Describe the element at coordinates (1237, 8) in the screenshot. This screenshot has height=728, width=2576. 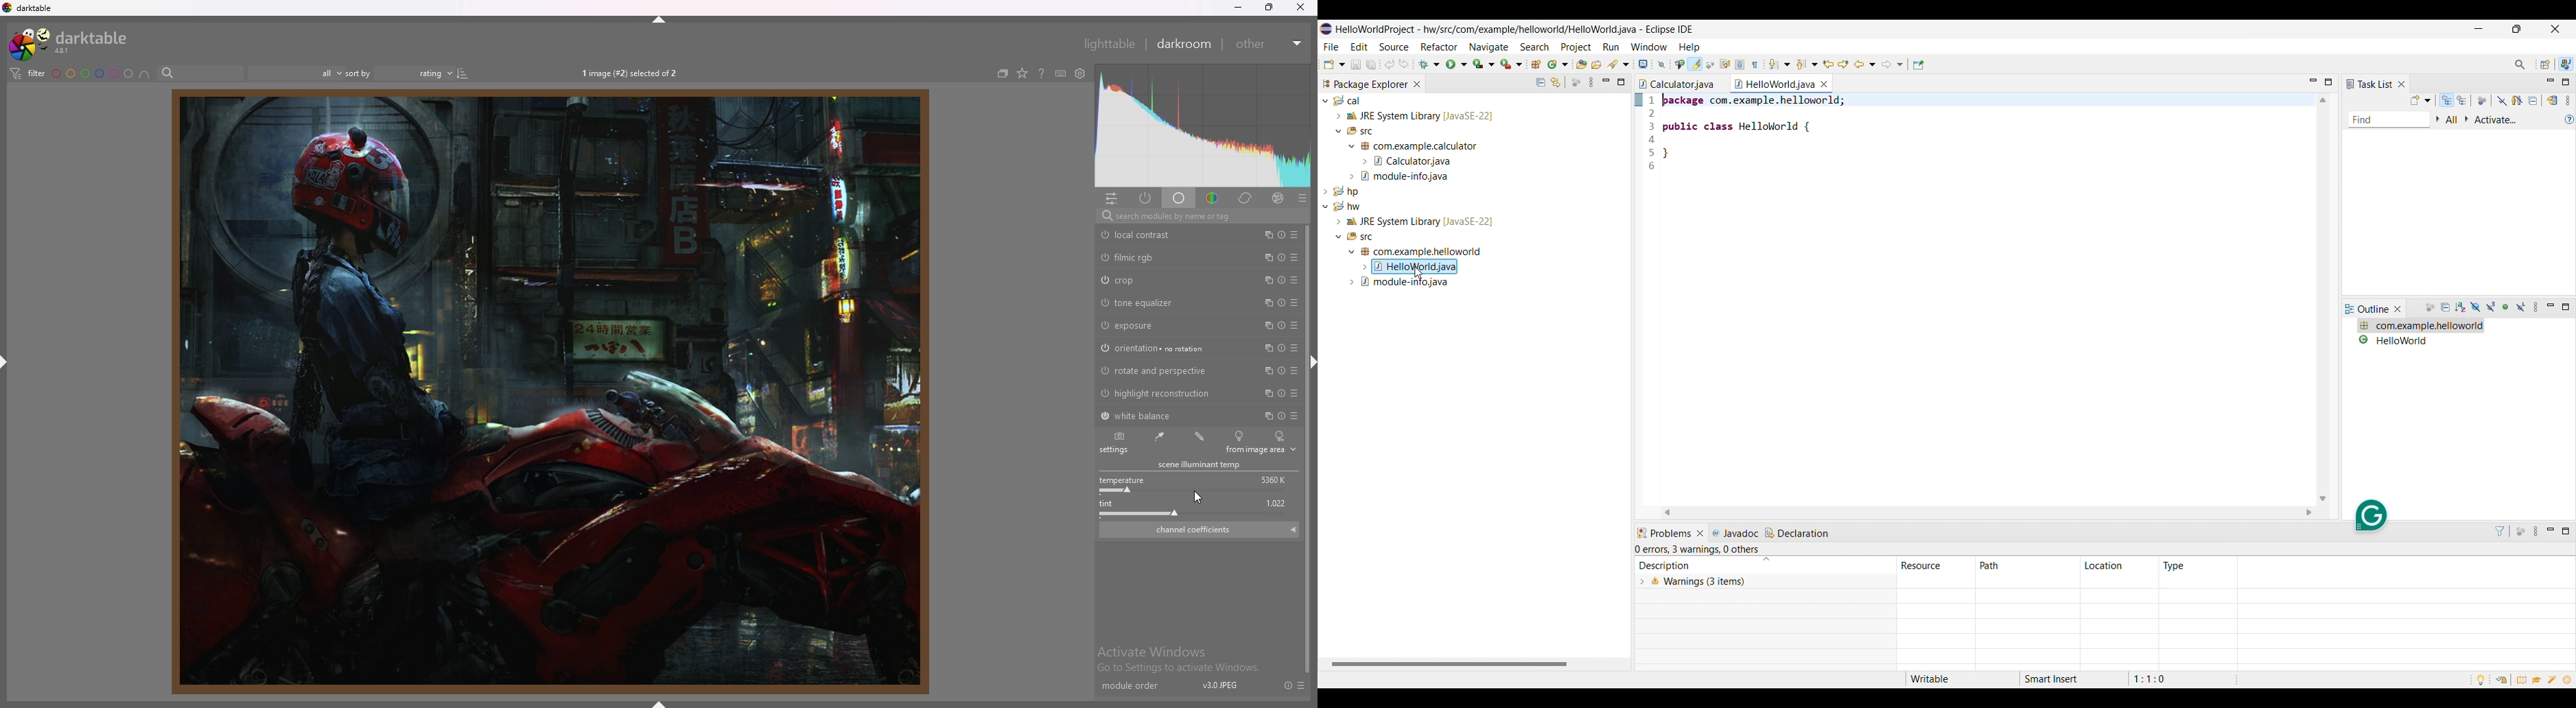
I see `minimize` at that location.